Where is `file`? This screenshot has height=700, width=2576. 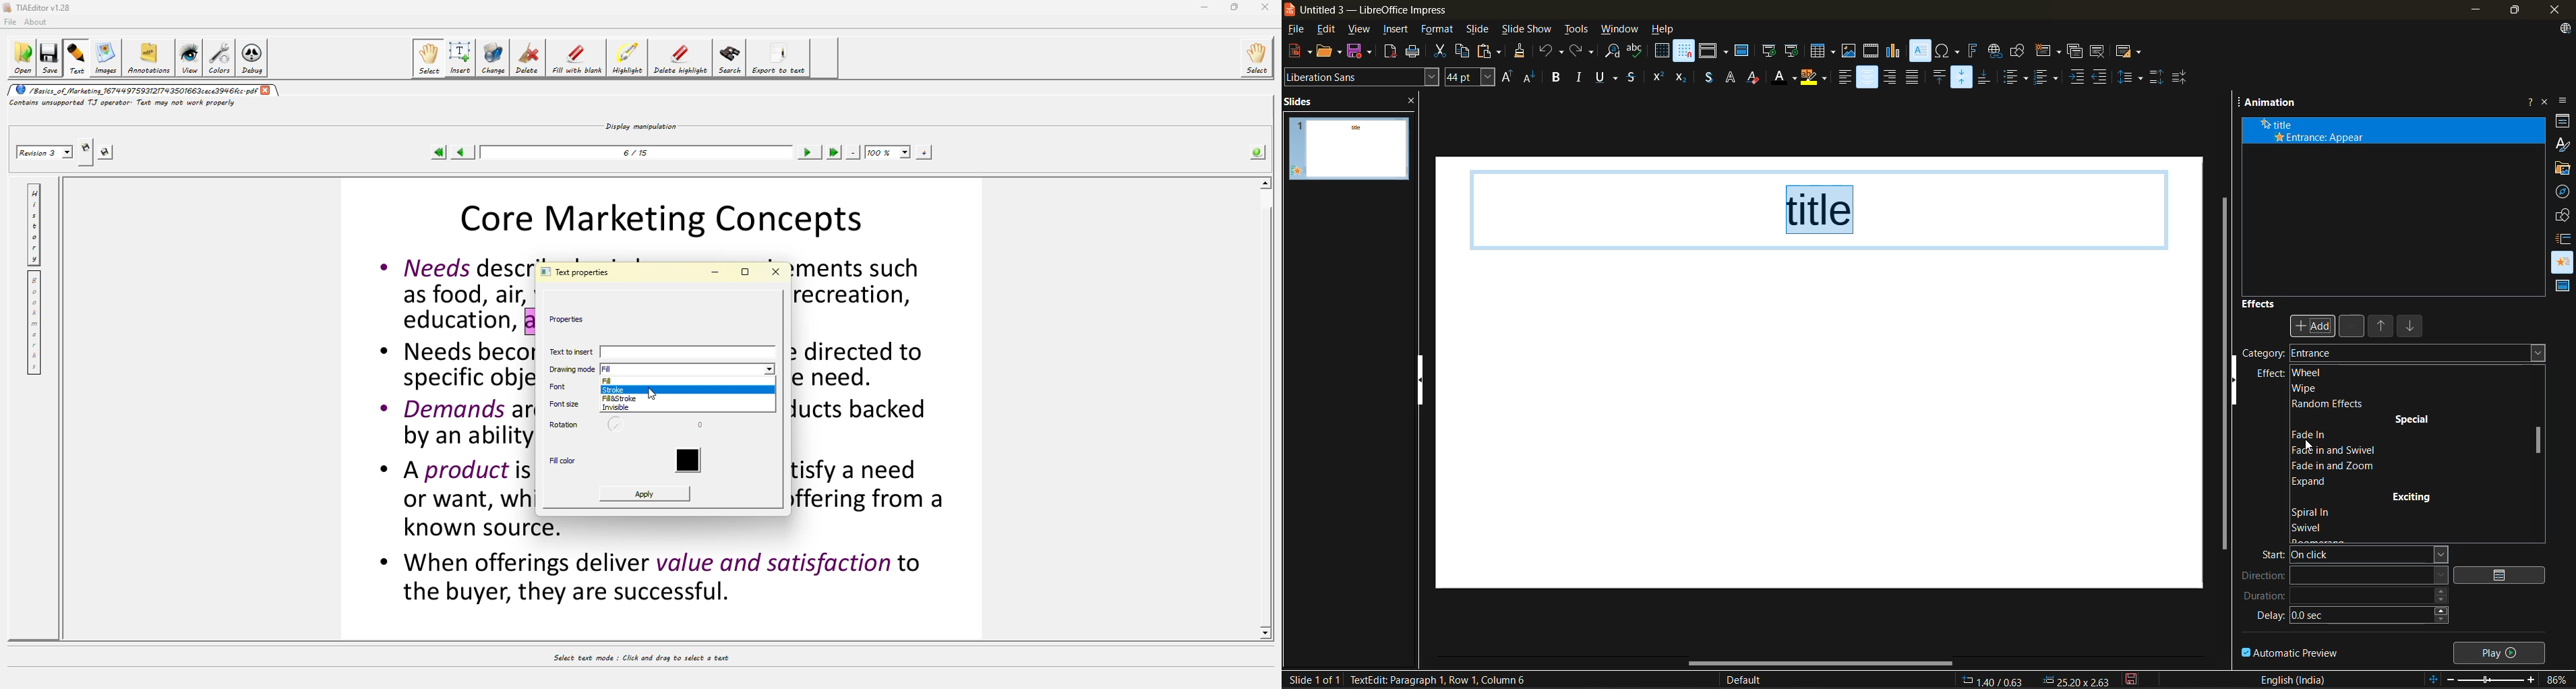
file is located at coordinates (1300, 30).